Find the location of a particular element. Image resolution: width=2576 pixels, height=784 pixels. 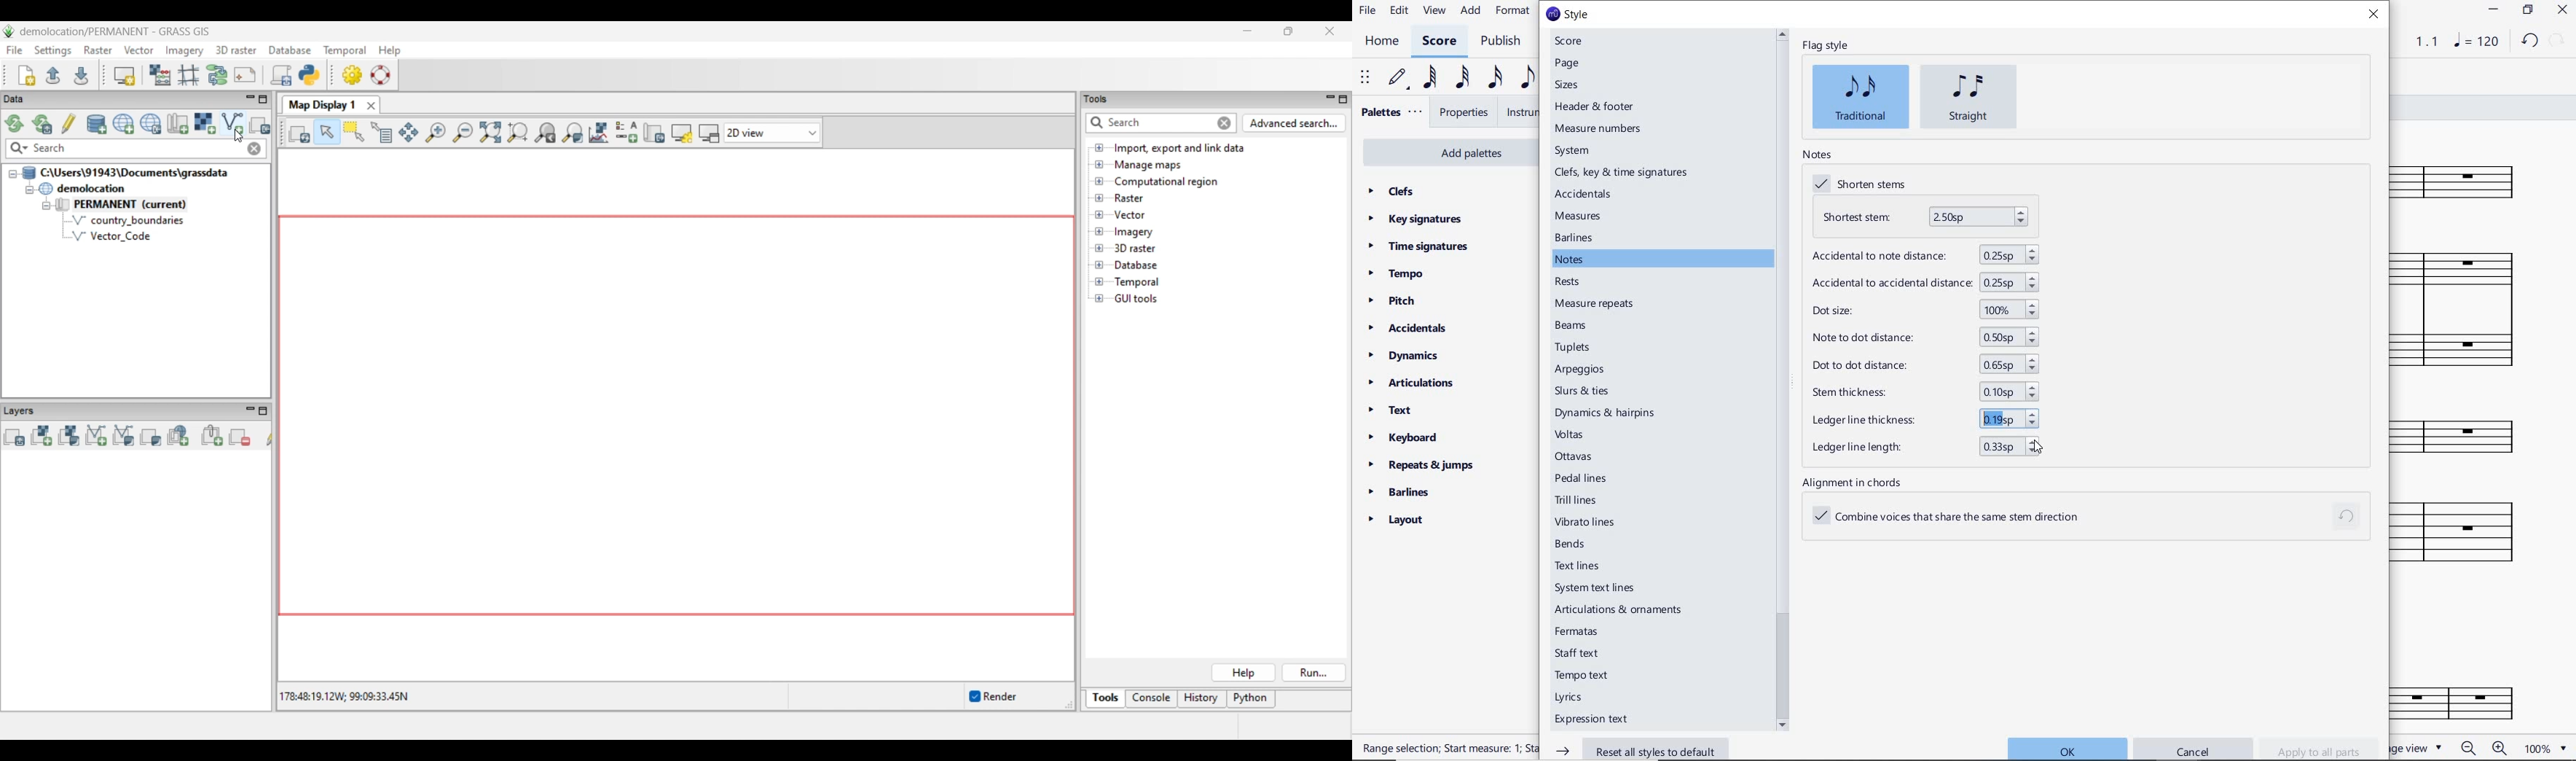

ledger line thickness increased is located at coordinates (1920, 420).